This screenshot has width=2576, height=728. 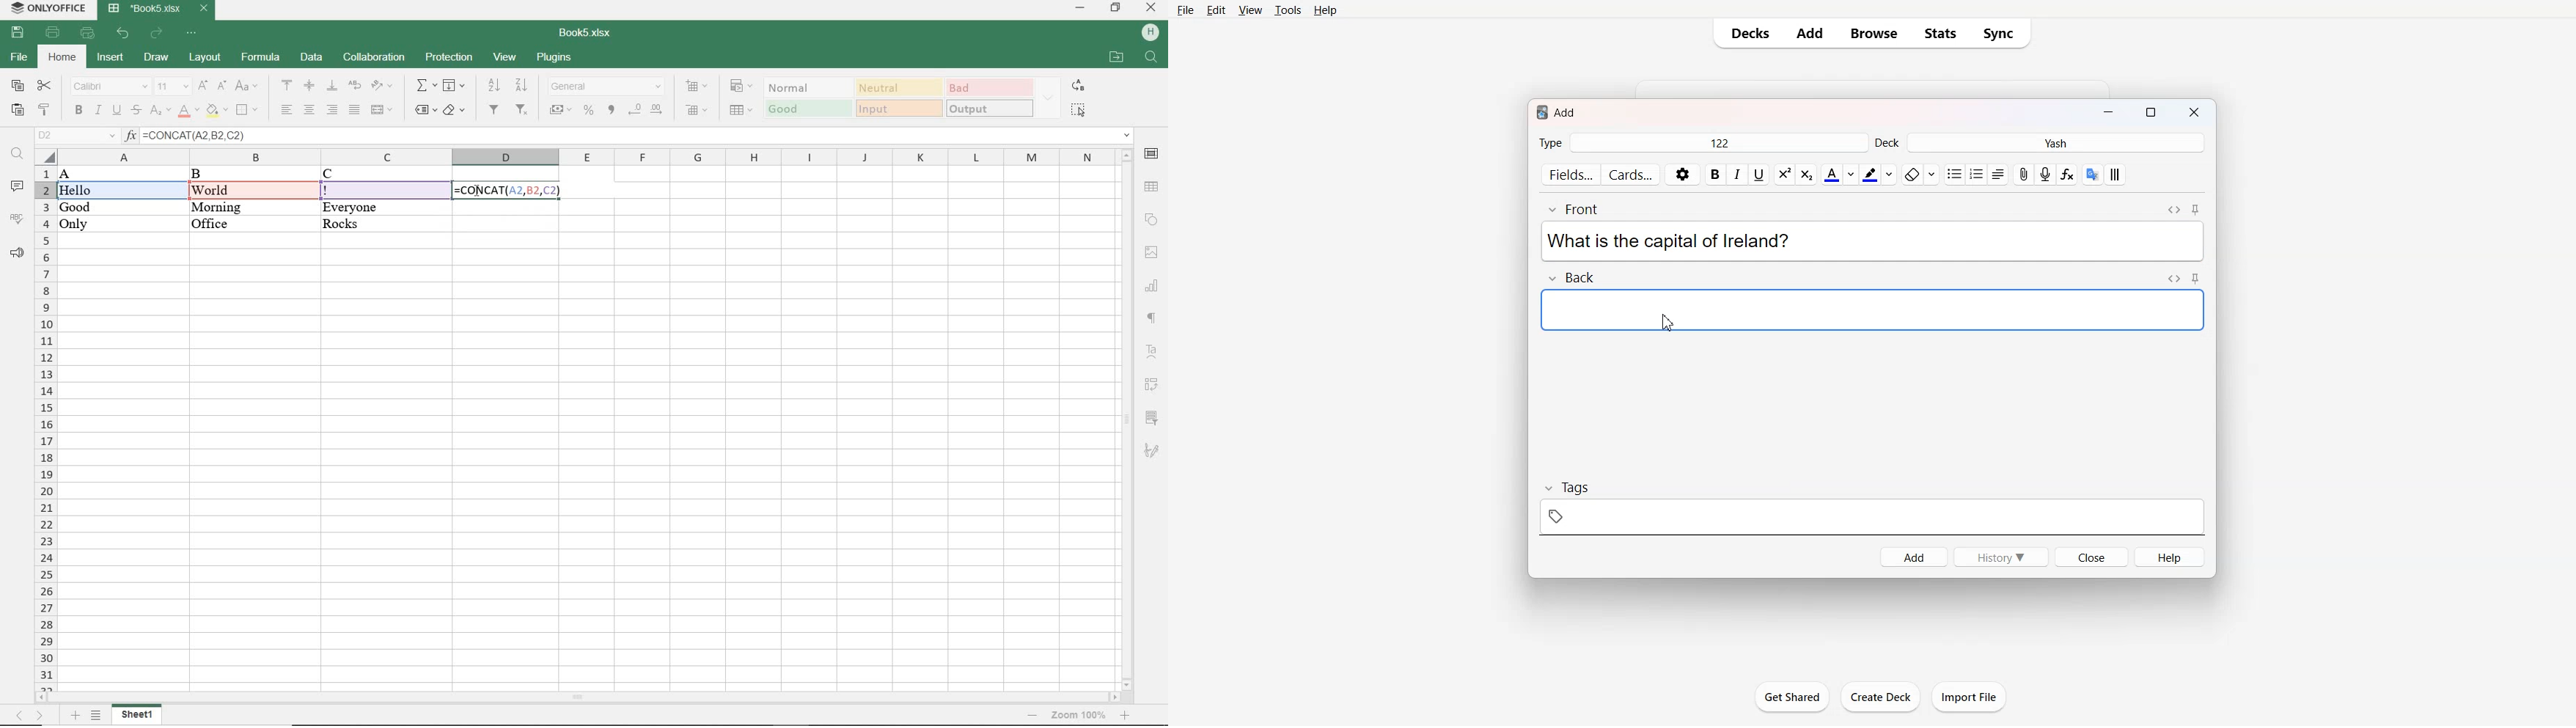 What do you see at coordinates (1702, 144) in the screenshot?
I see `Type` at bounding box center [1702, 144].